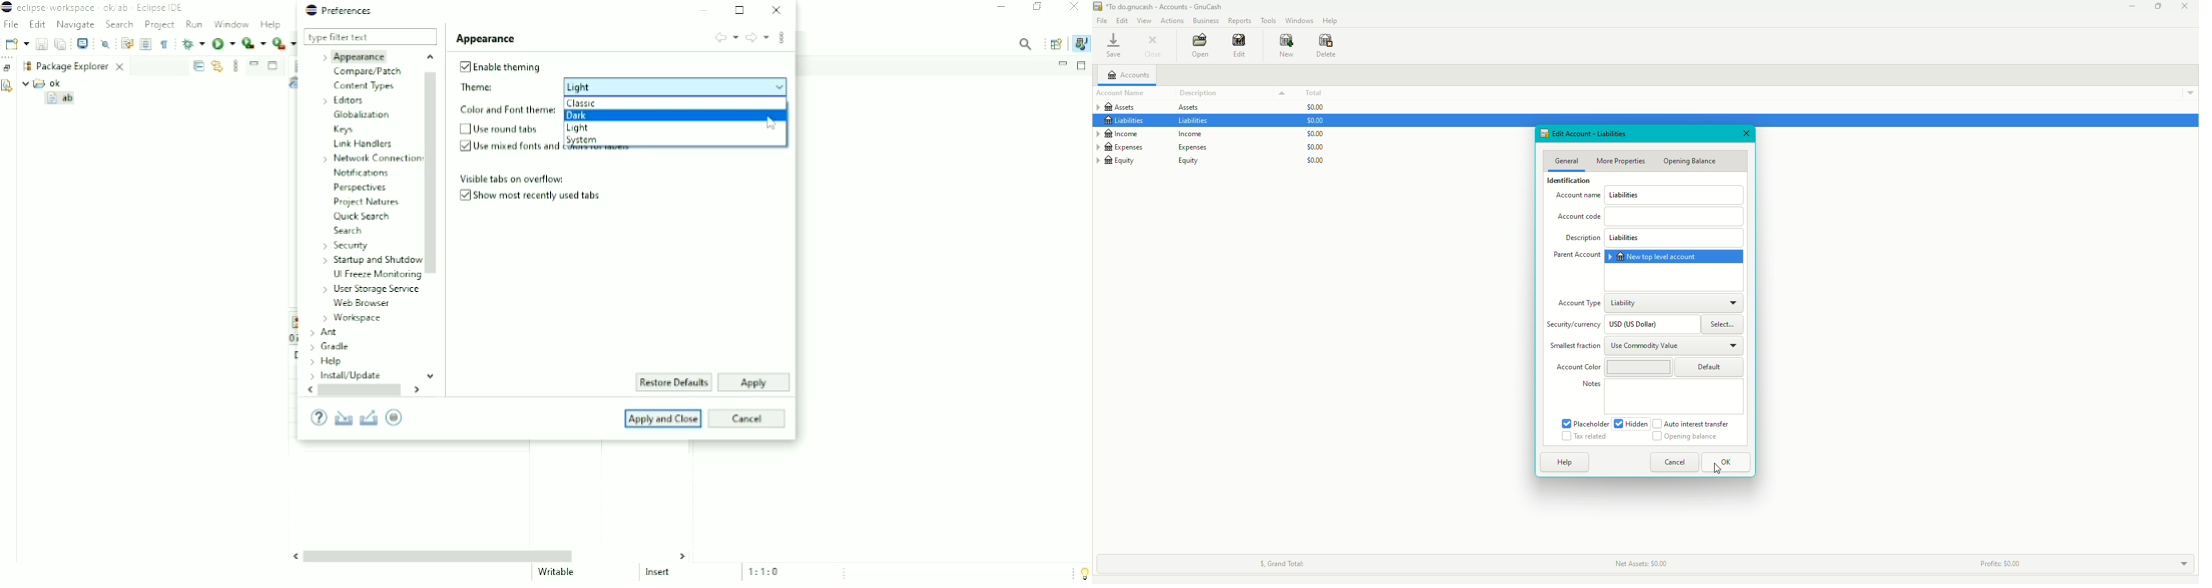 This screenshot has height=588, width=2212. I want to click on $0, so click(1318, 134).